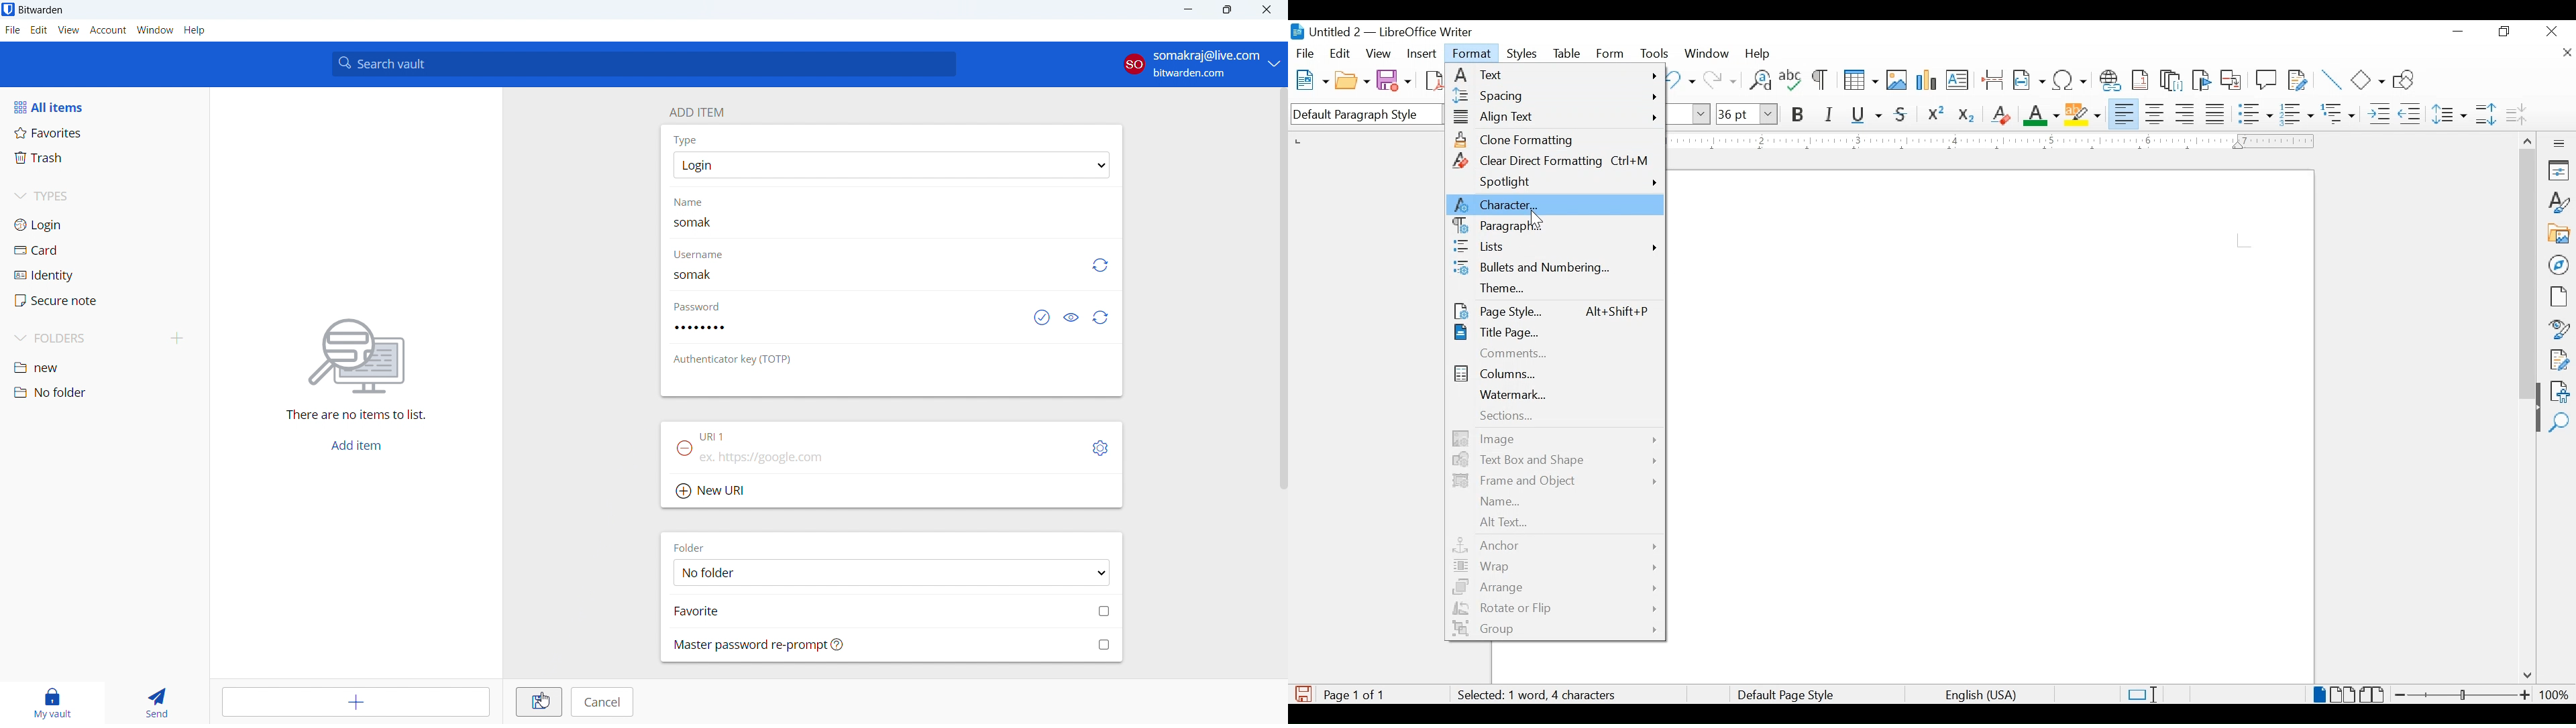  What do you see at coordinates (1937, 115) in the screenshot?
I see `superscript` at bounding box center [1937, 115].